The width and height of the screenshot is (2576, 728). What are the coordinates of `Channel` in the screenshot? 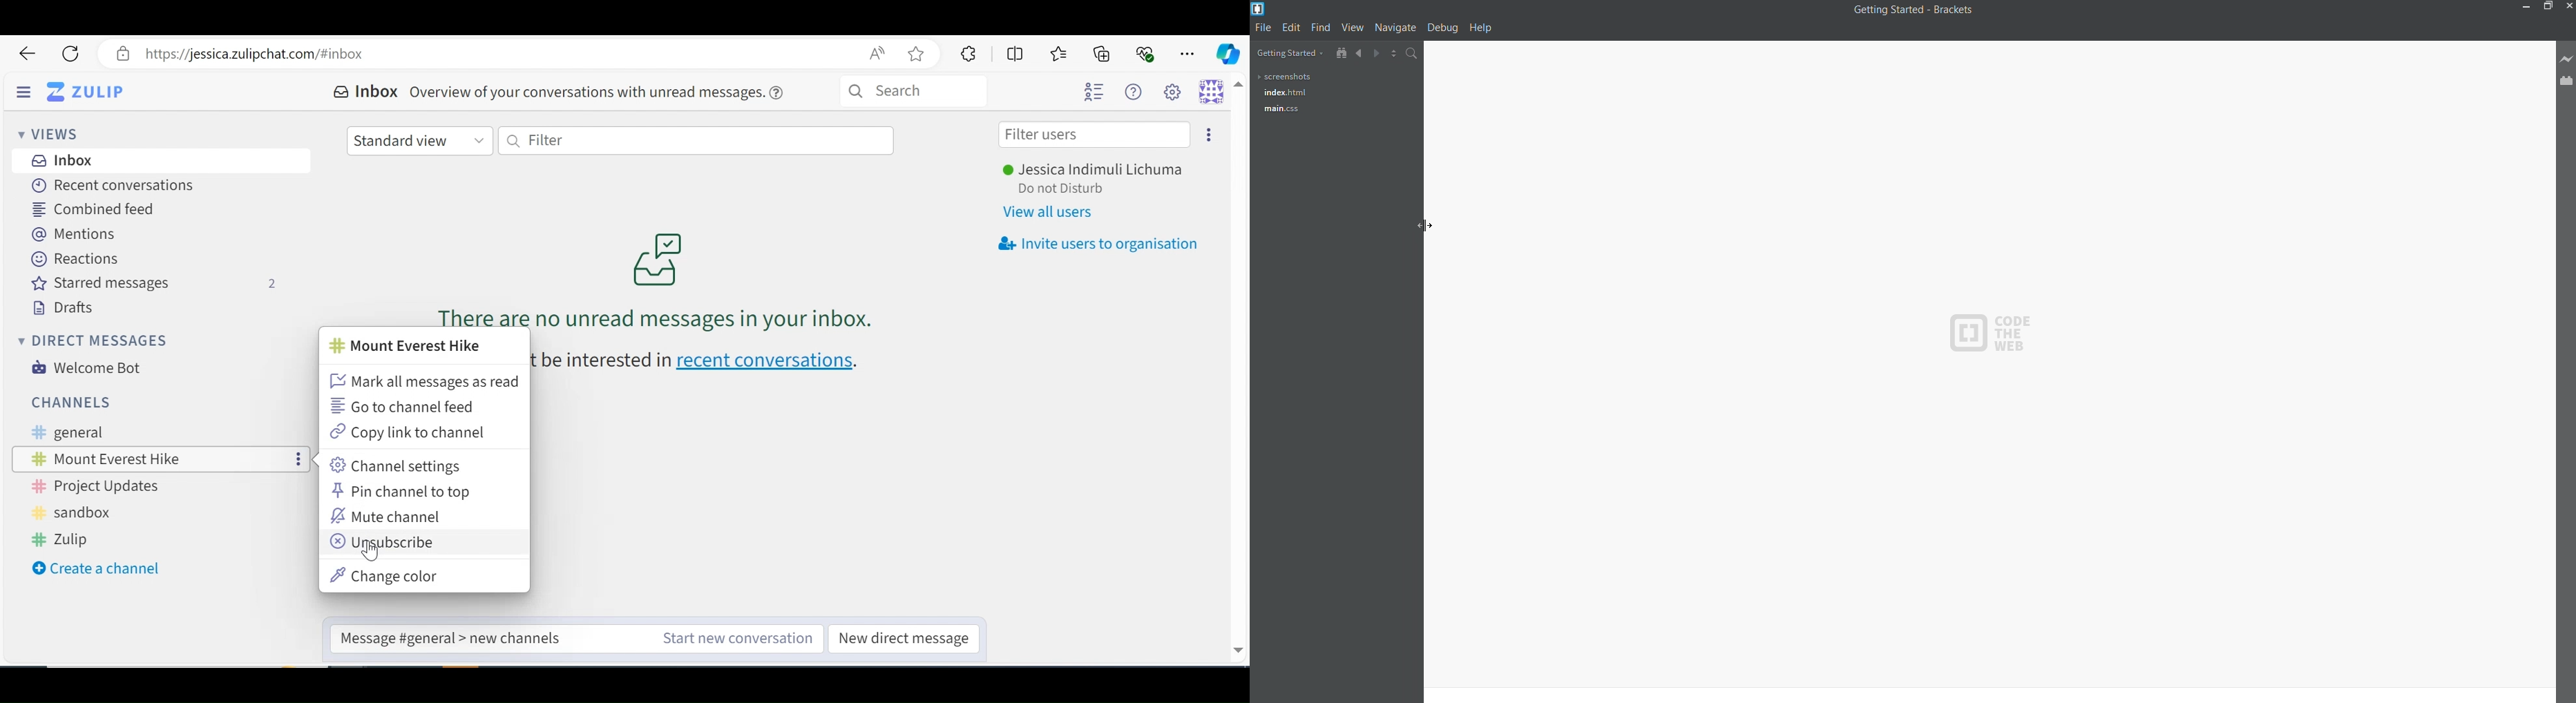 It's located at (135, 458).